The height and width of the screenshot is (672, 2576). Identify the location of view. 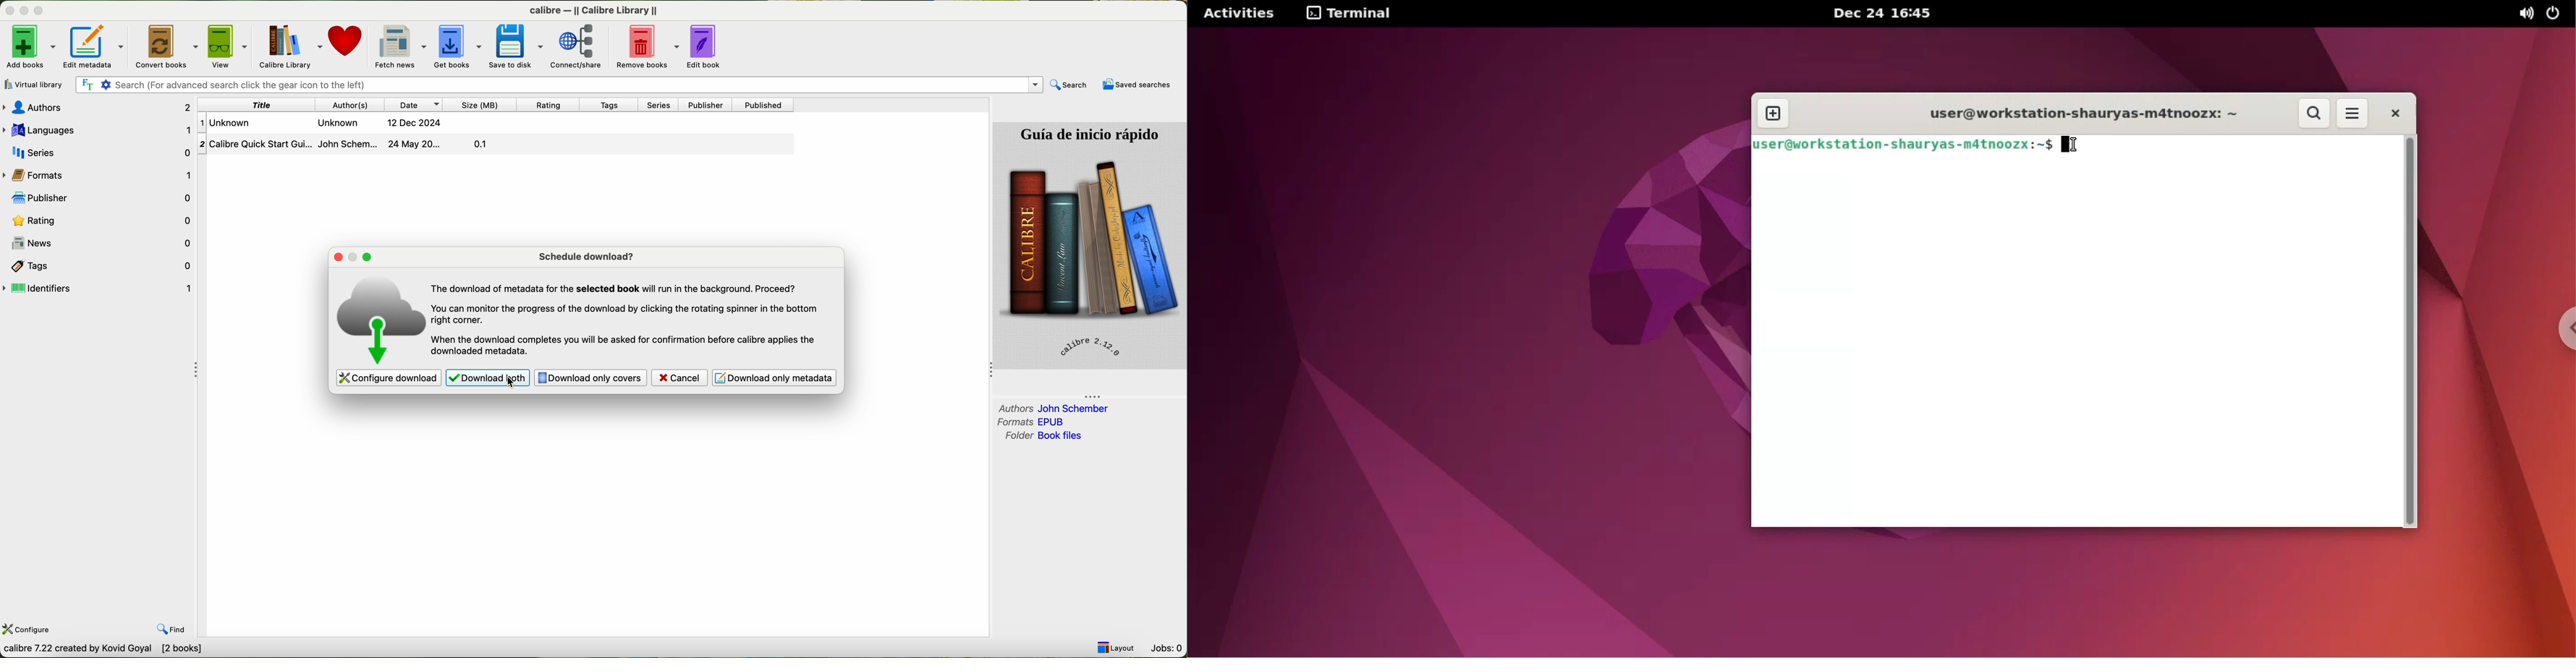
(231, 45).